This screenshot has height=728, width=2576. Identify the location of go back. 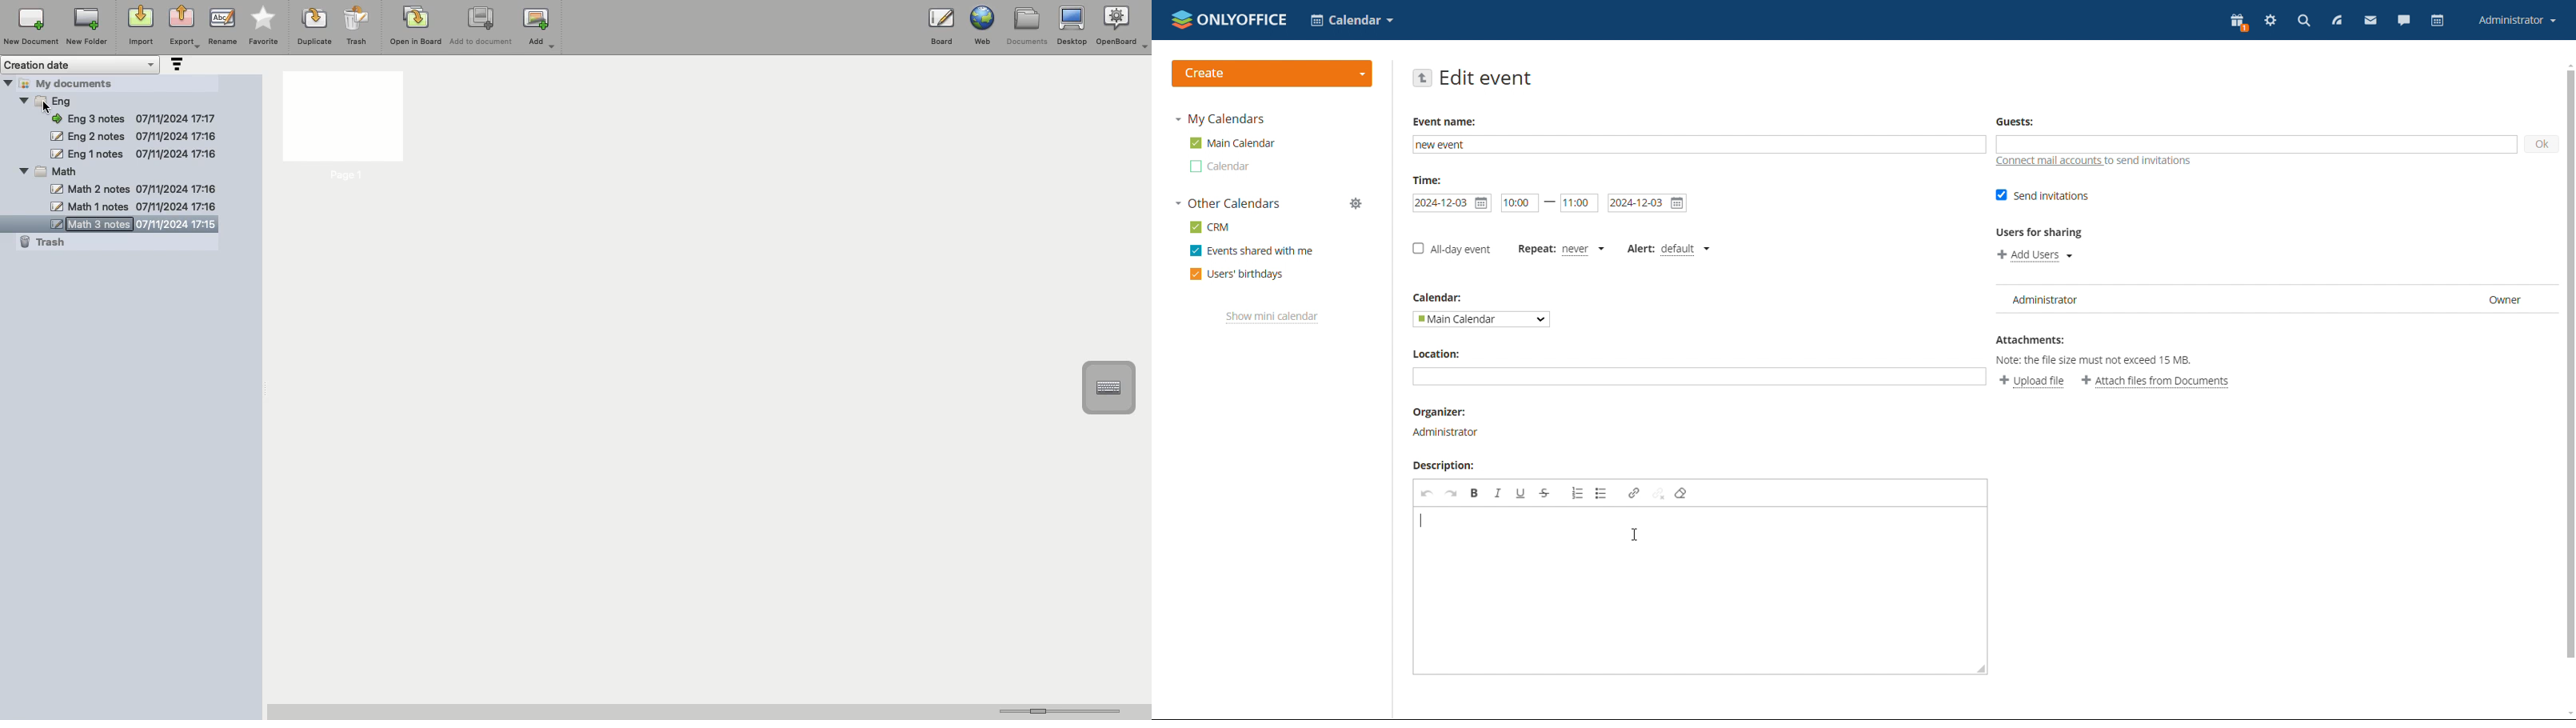
(1423, 78).